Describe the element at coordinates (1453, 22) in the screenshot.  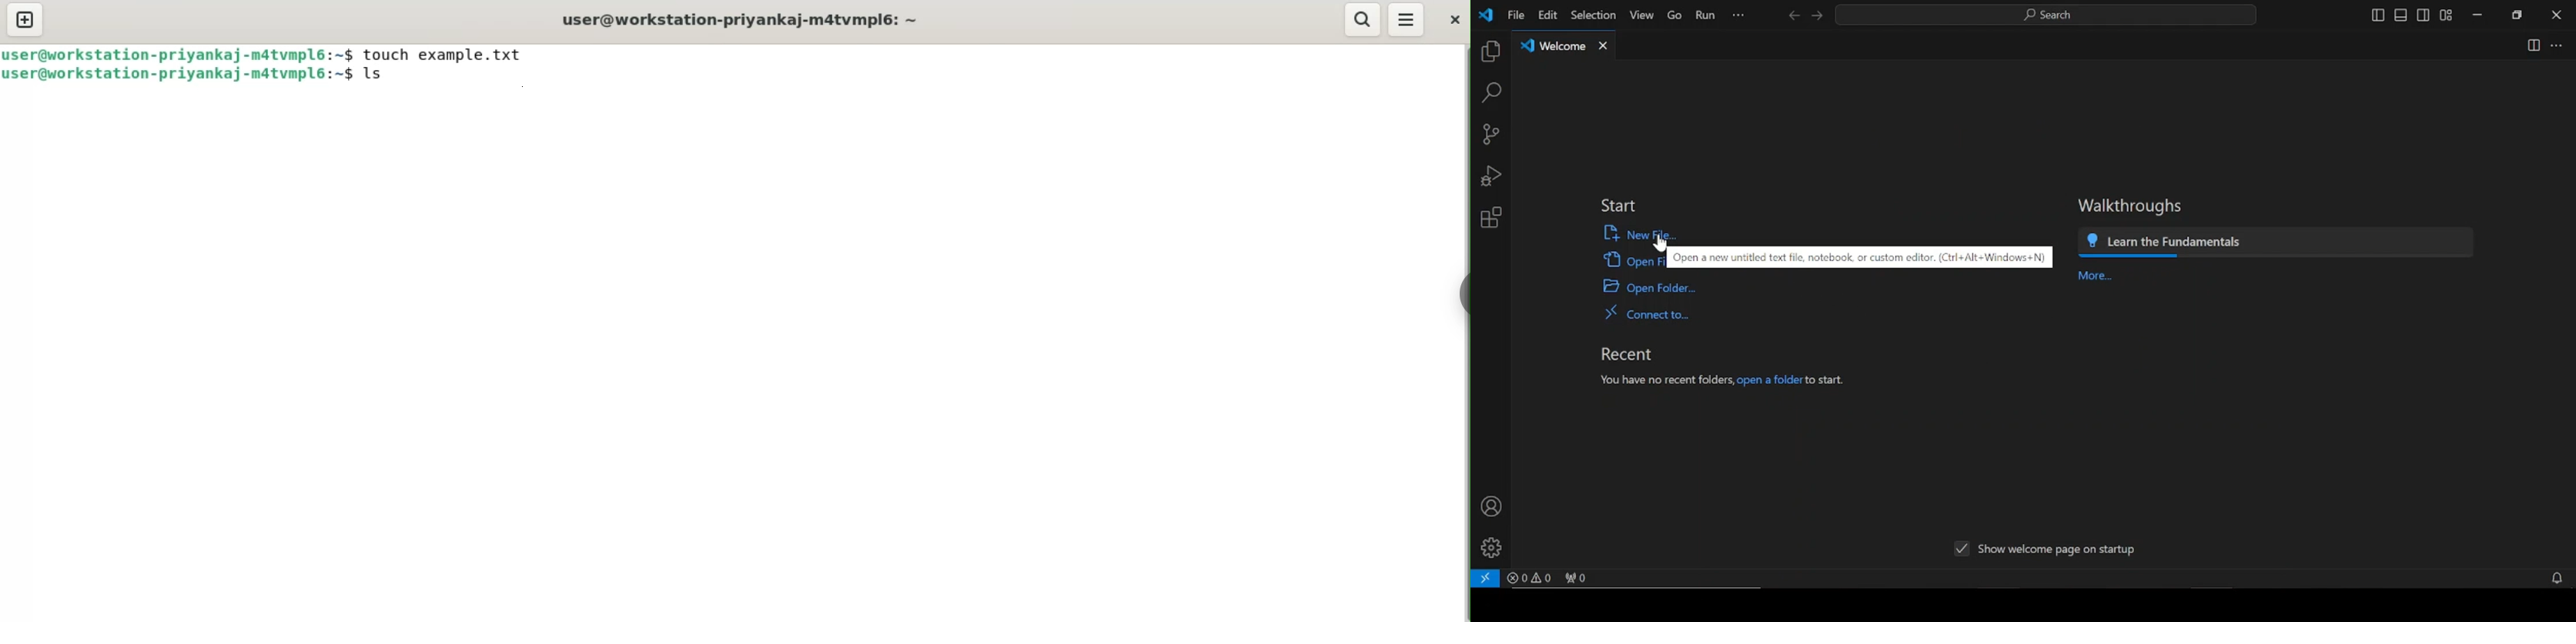
I see `close` at that location.